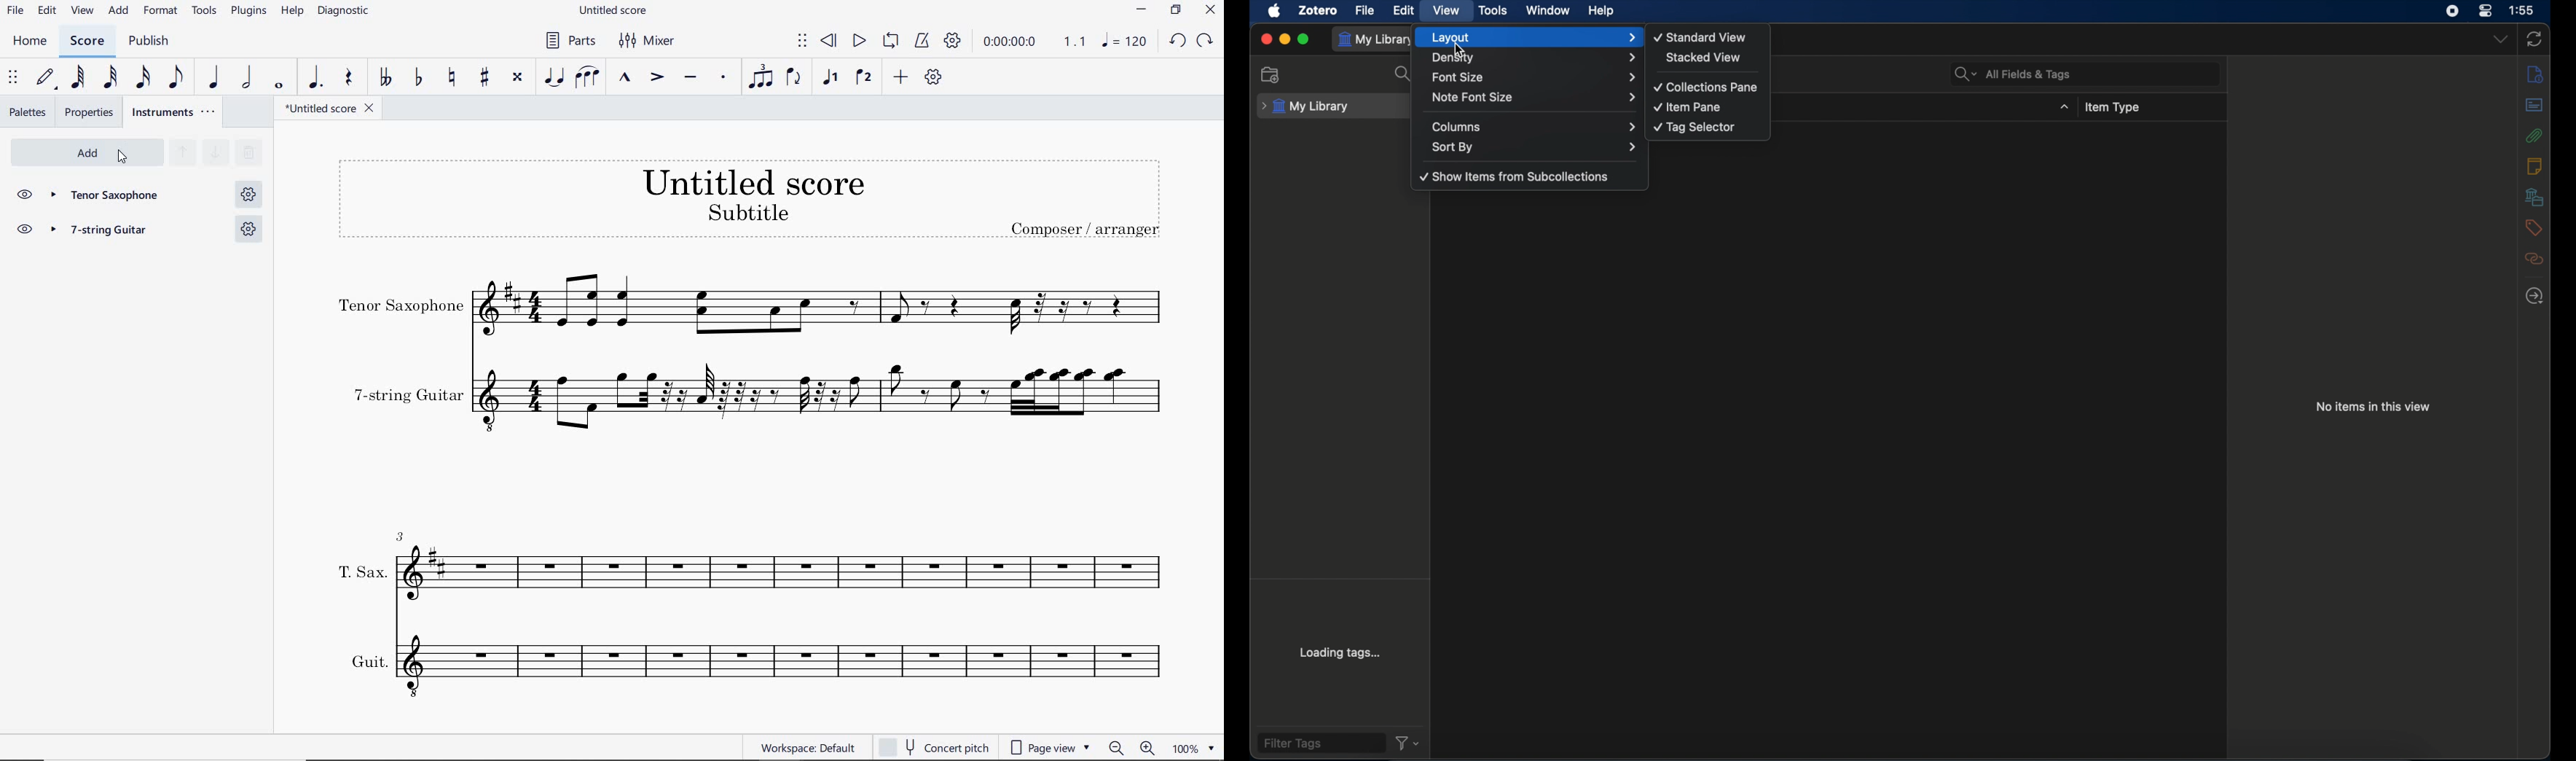  I want to click on QUARTER NOTE, so click(215, 77).